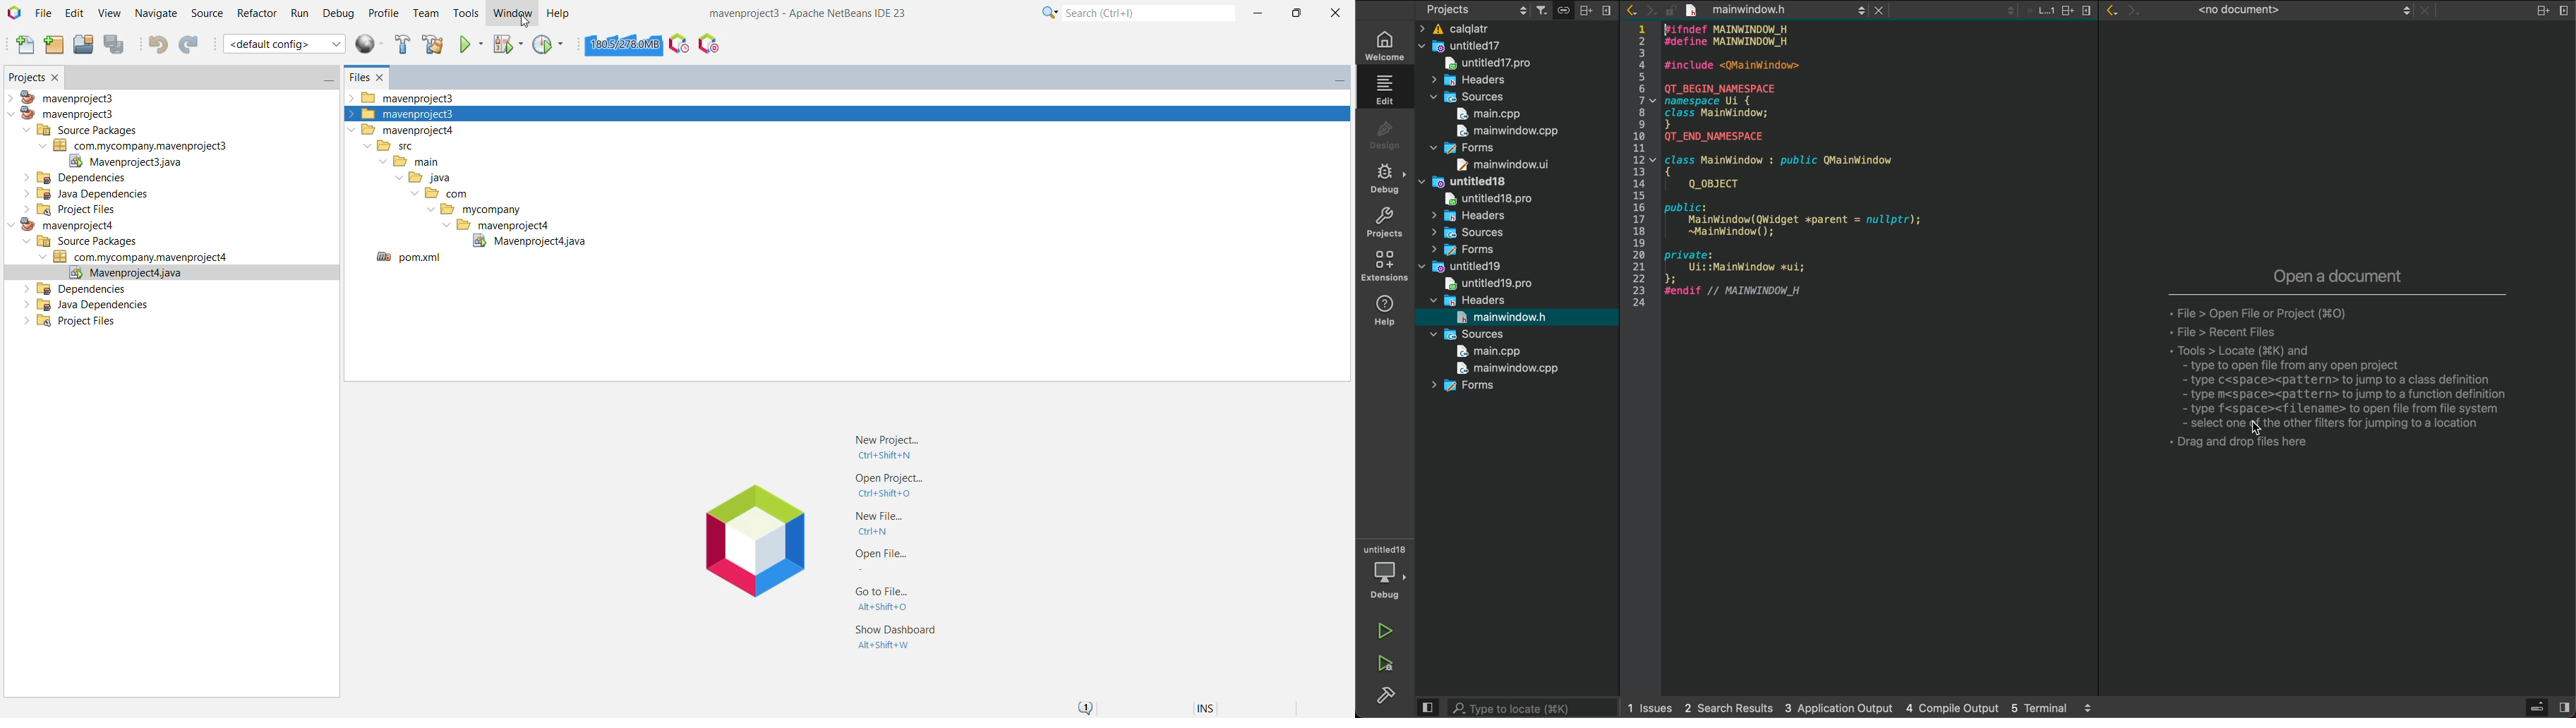 This screenshot has width=2576, height=728. I want to click on build, so click(1389, 697).